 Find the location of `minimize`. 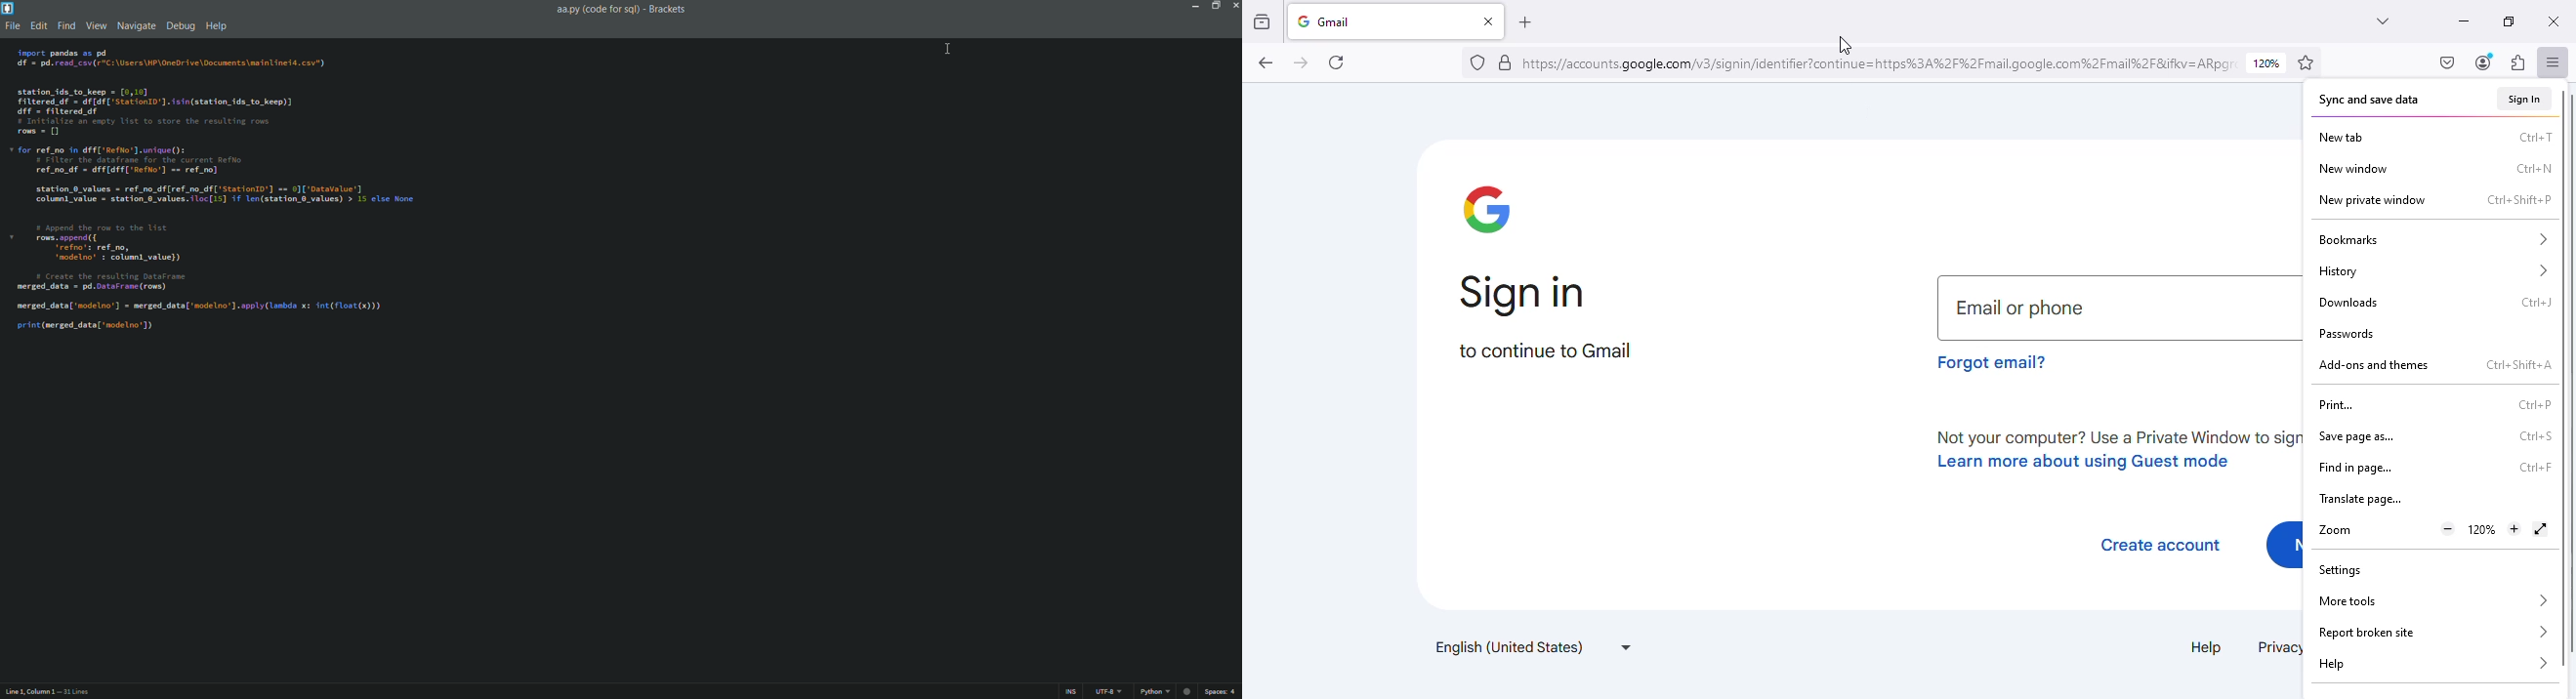

minimize is located at coordinates (2465, 22).